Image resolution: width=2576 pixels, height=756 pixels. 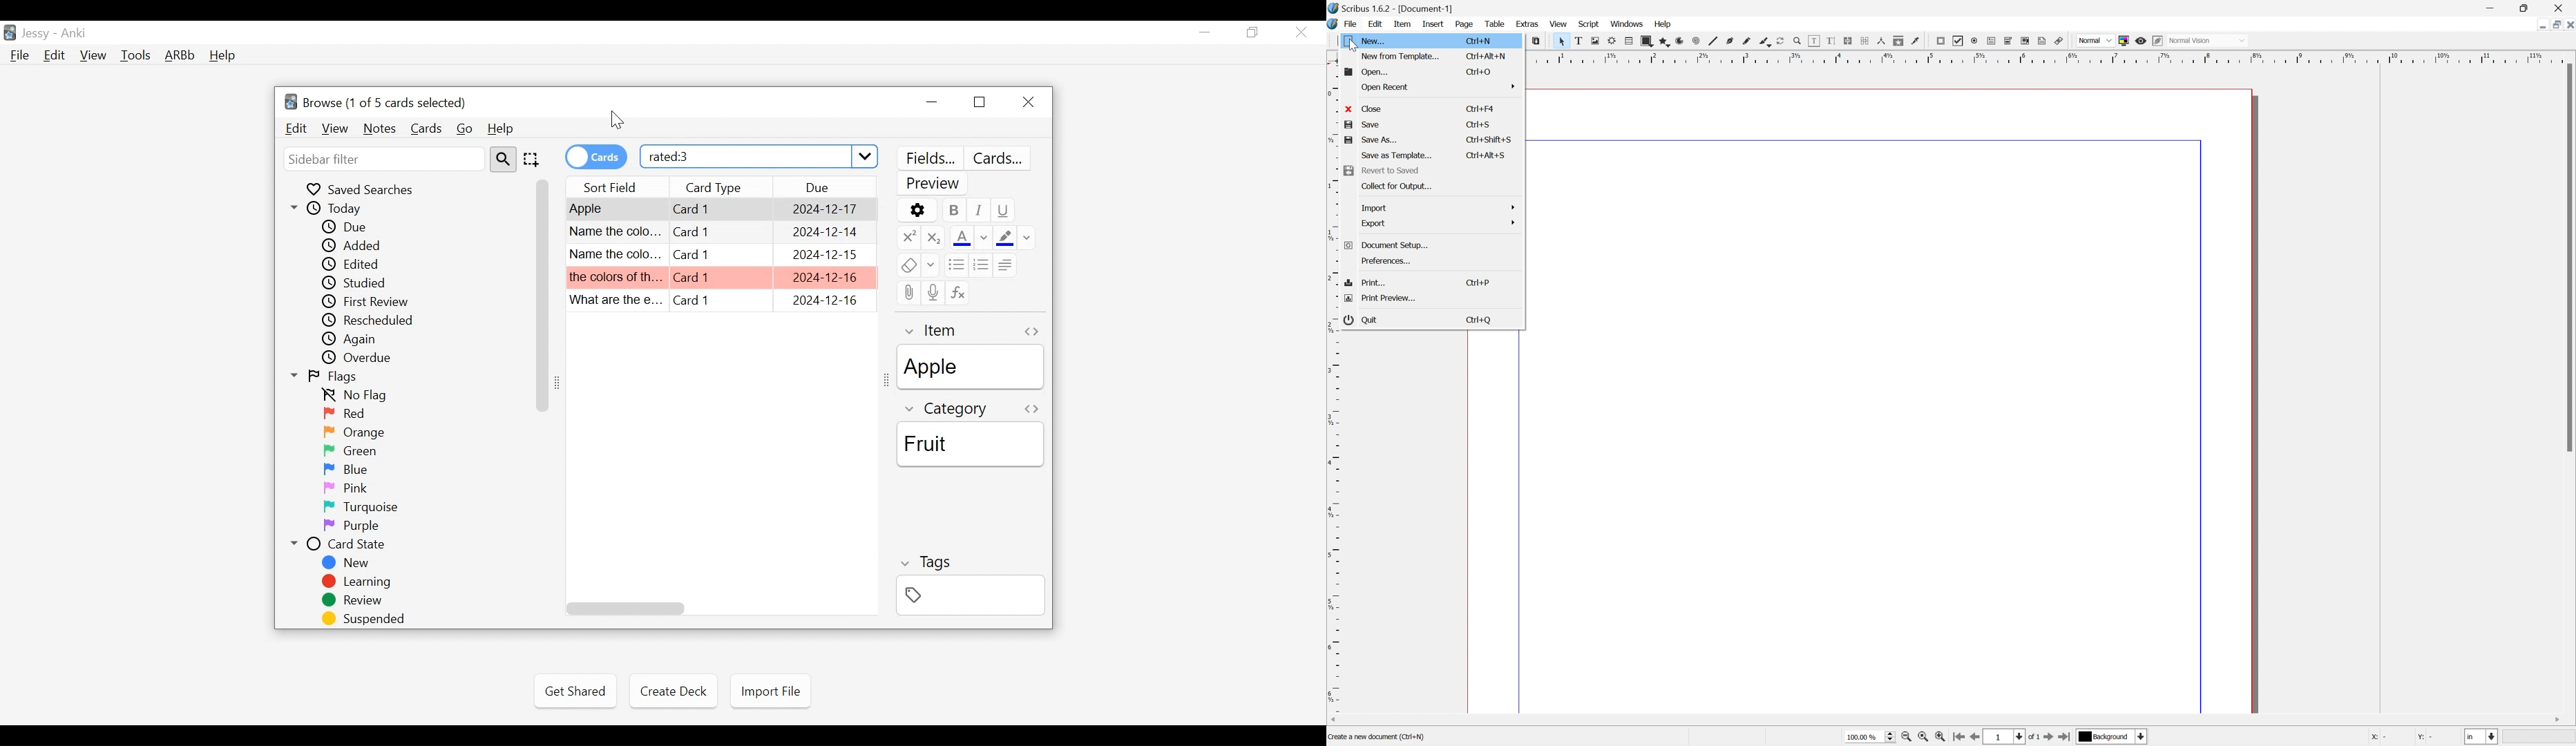 What do you see at coordinates (378, 102) in the screenshot?
I see `Browse (number of cards selected)` at bounding box center [378, 102].